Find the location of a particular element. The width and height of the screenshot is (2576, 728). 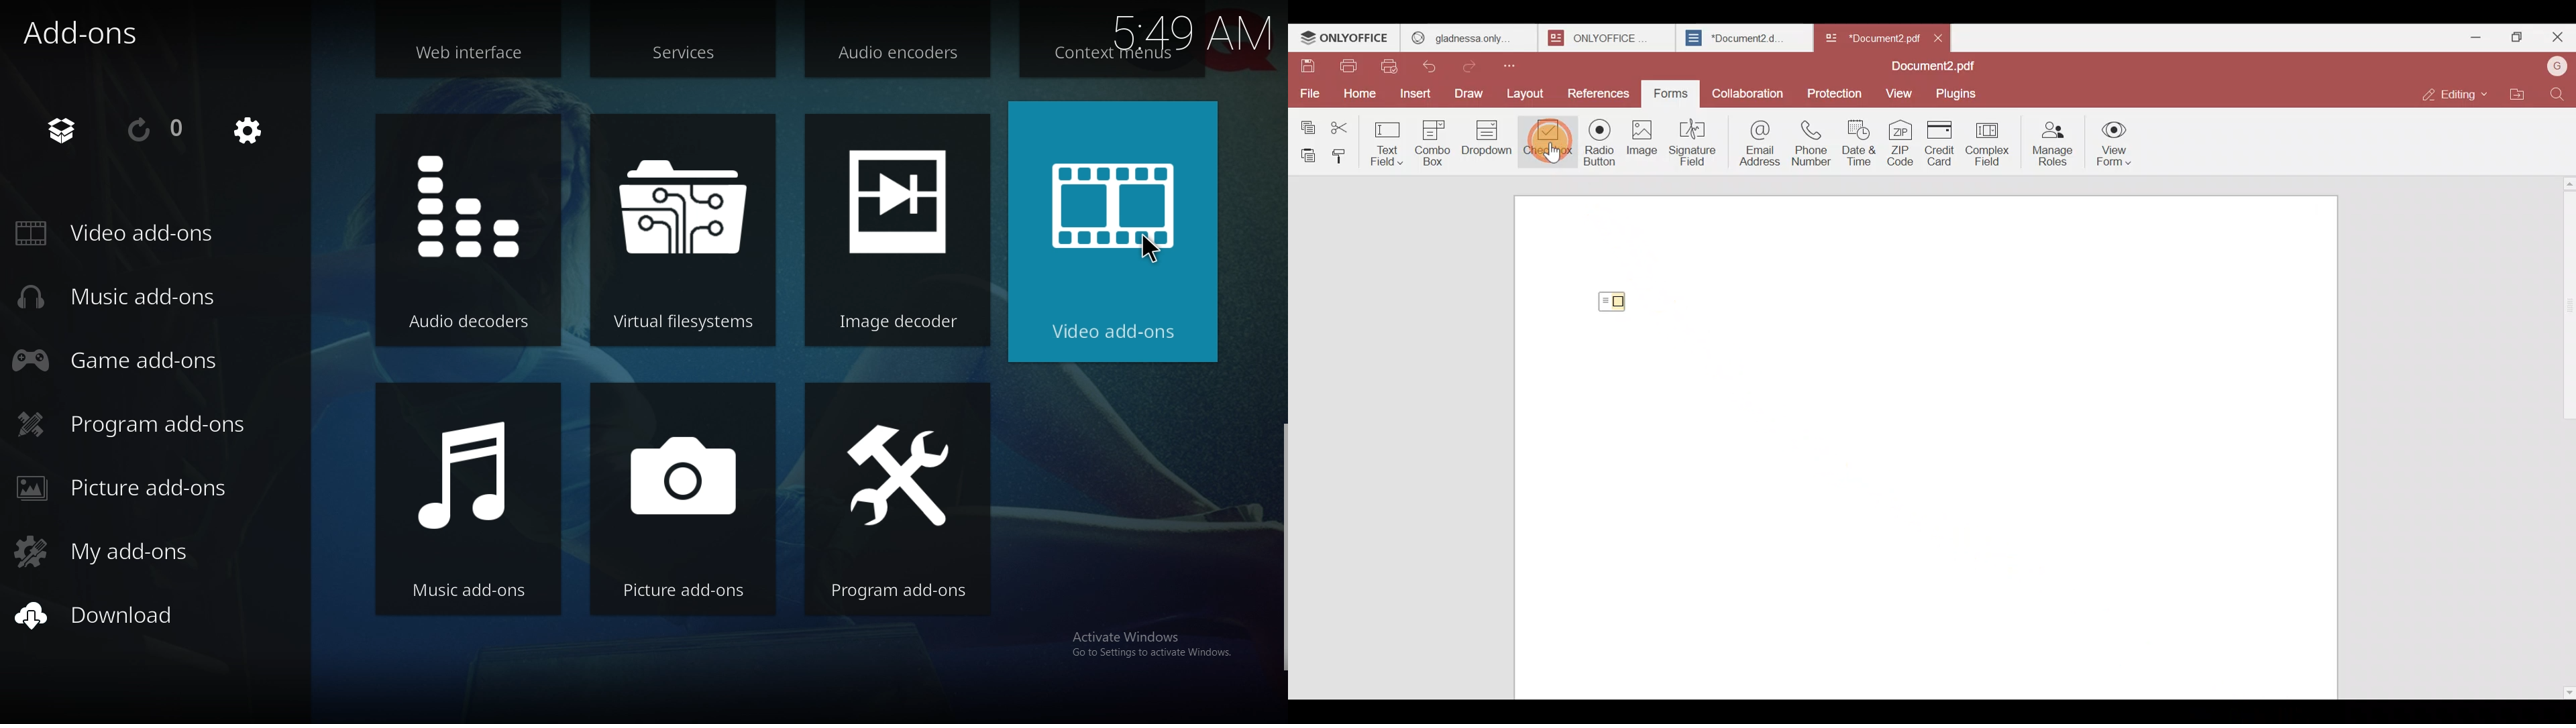

video add ons is located at coordinates (1115, 232).